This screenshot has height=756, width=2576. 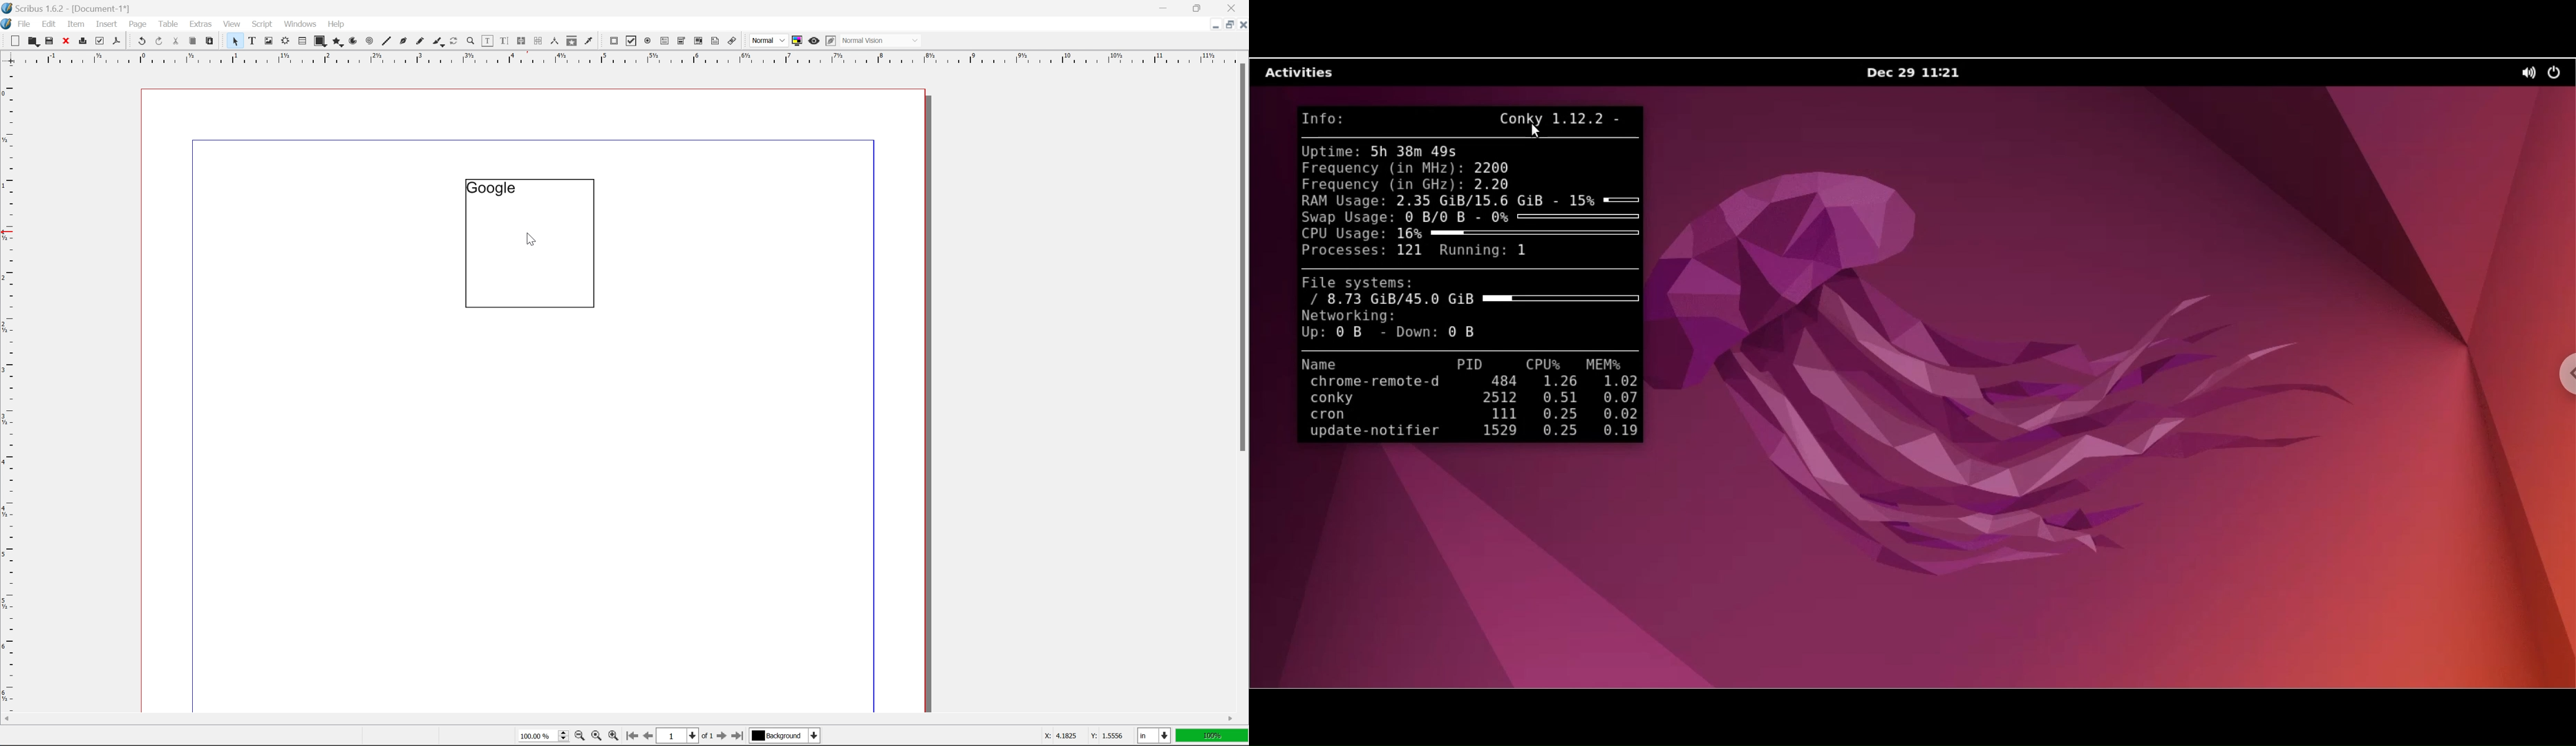 What do you see at coordinates (486, 40) in the screenshot?
I see `edit contents of frame` at bounding box center [486, 40].